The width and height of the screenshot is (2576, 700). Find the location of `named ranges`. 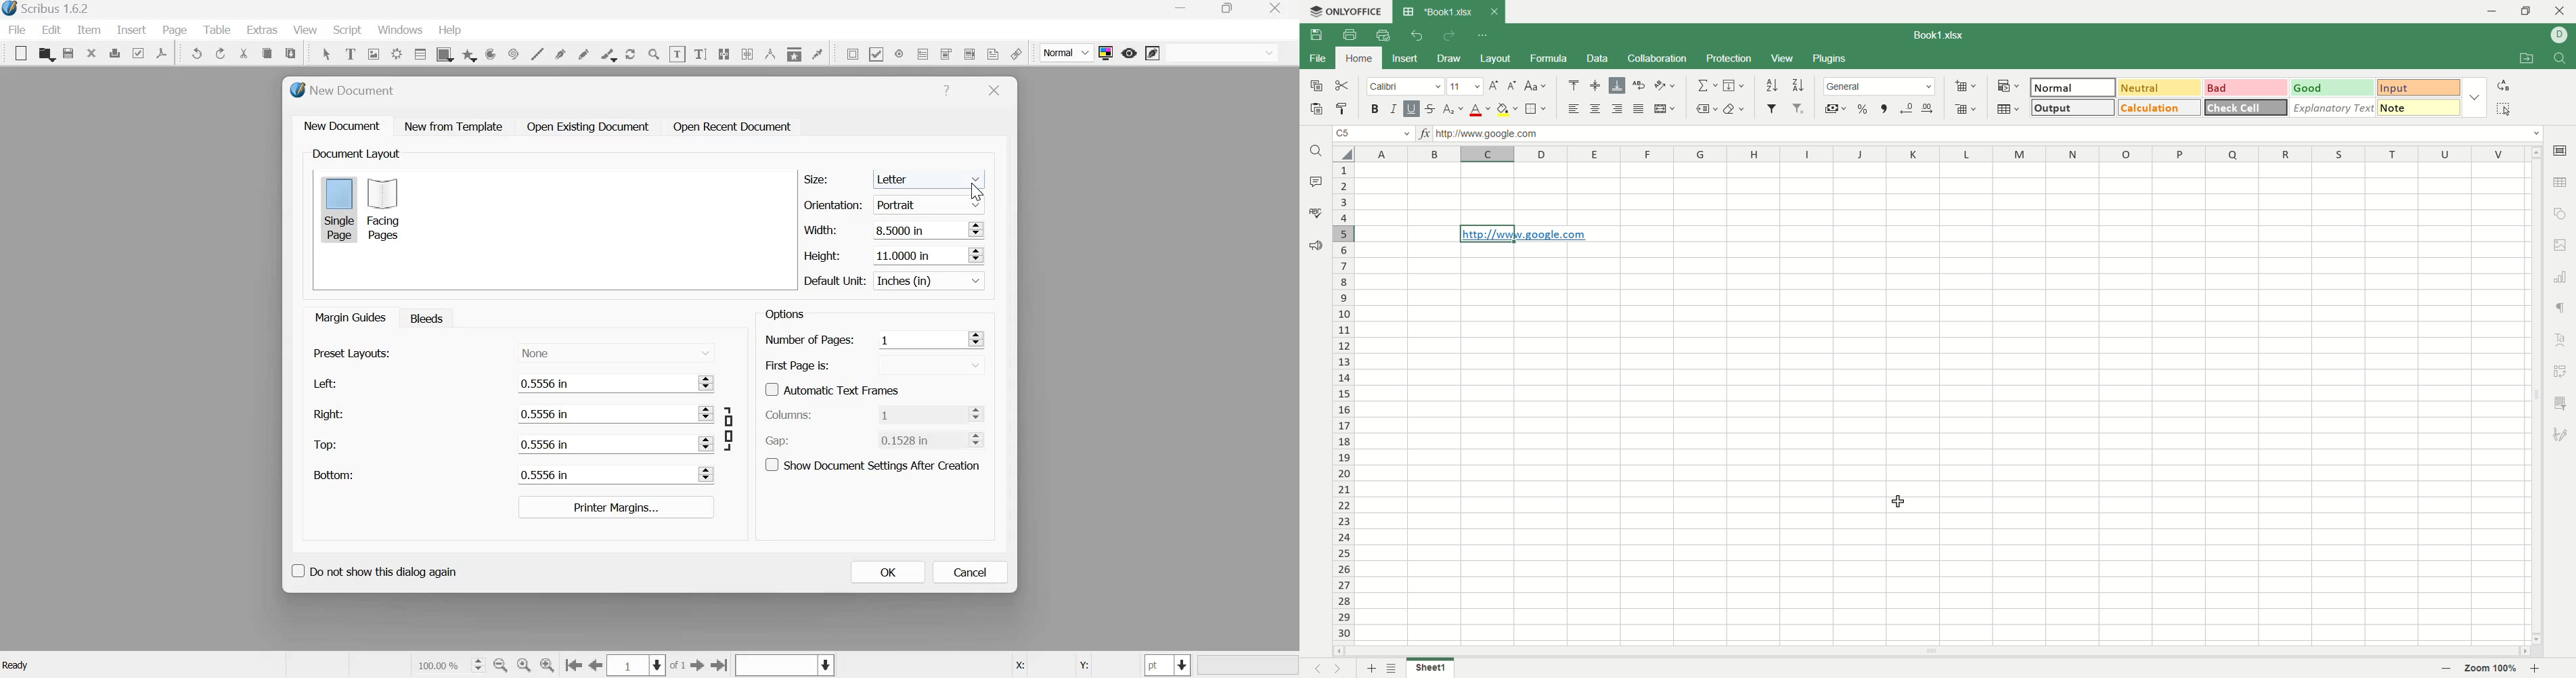

named ranges is located at coordinates (1706, 108).